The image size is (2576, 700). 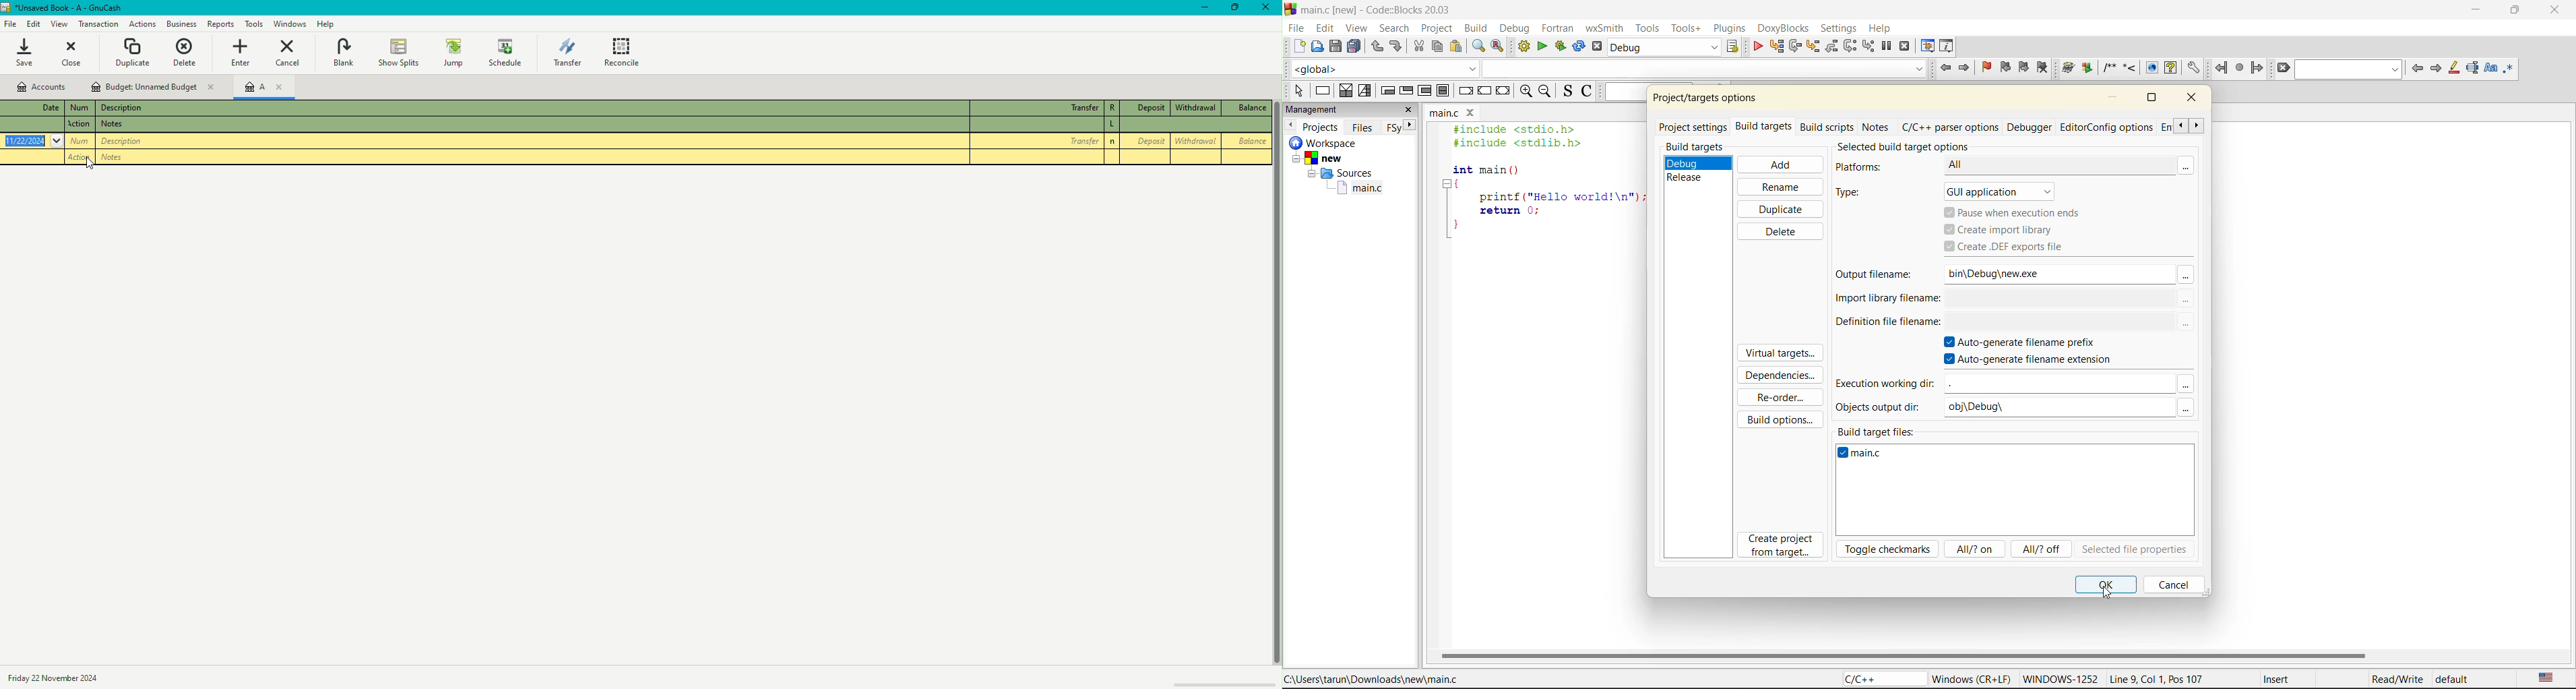 What do you see at coordinates (453, 53) in the screenshot?
I see `Jump` at bounding box center [453, 53].